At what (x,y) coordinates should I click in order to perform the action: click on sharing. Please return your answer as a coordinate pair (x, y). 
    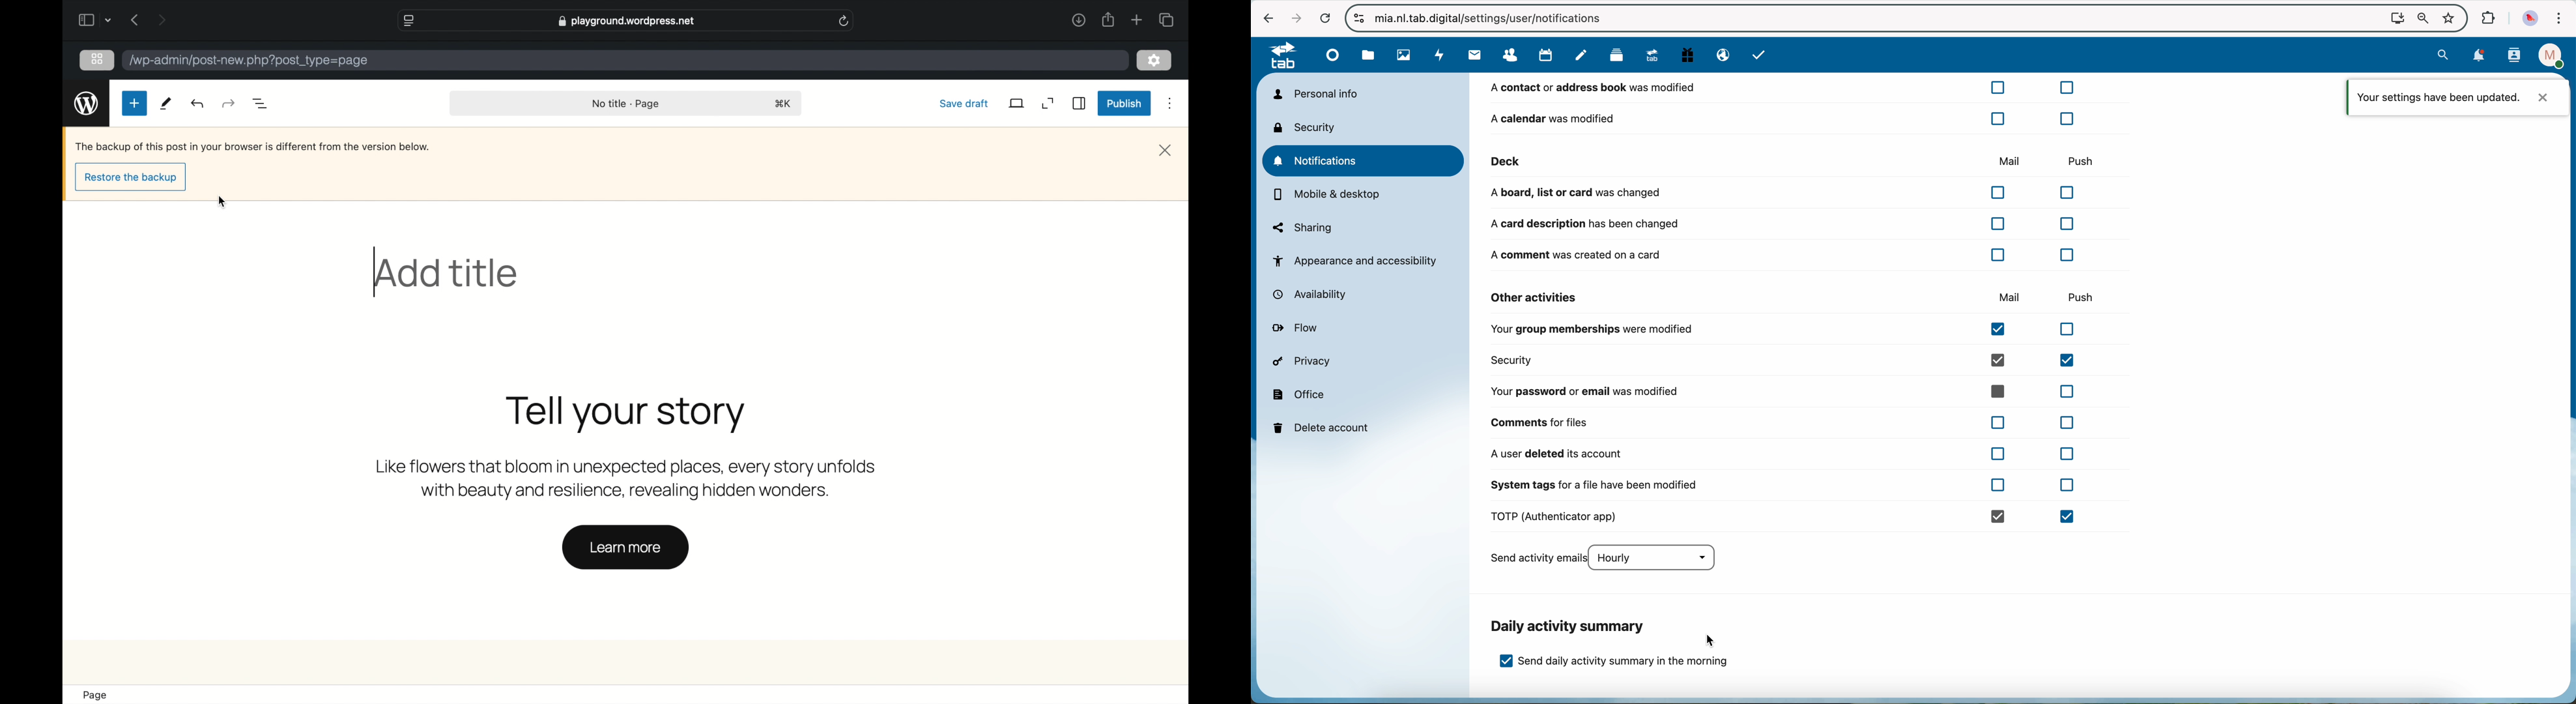
    Looking at the image, I should click on (1303, 227).